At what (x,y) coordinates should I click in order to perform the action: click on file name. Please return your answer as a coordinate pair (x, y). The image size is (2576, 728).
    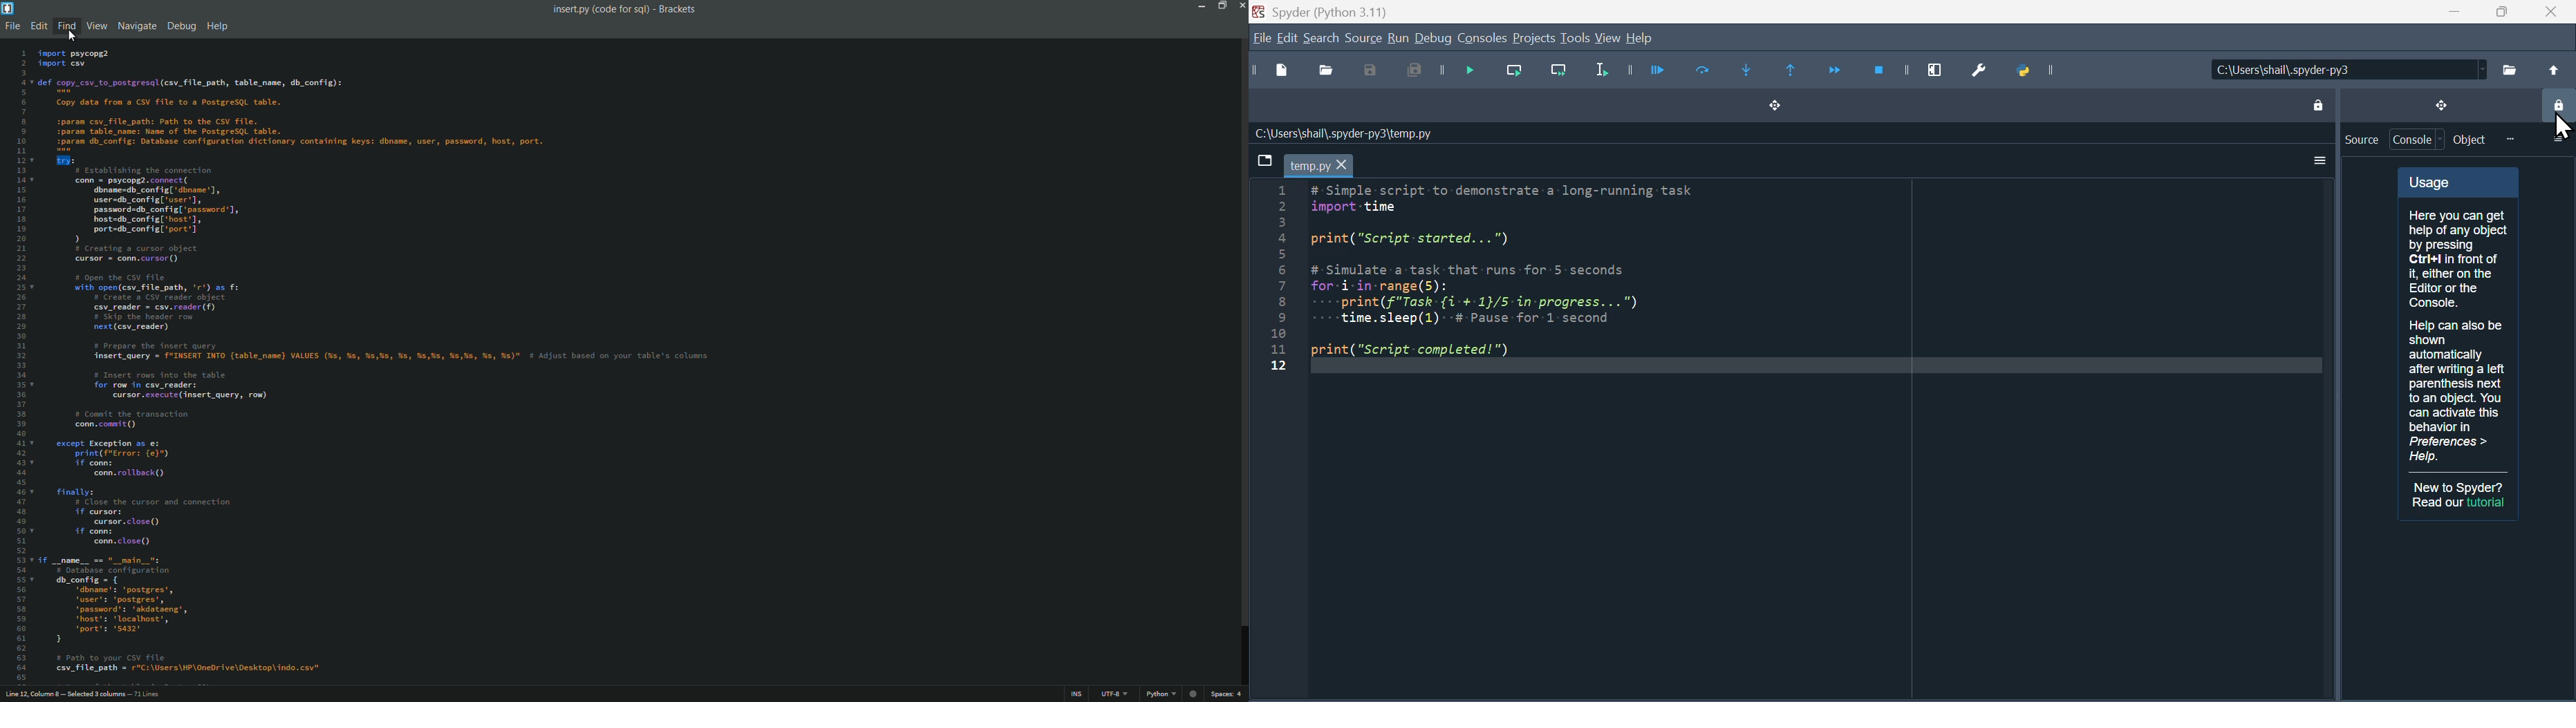
    Looking at the image, I should click on (600, 10).